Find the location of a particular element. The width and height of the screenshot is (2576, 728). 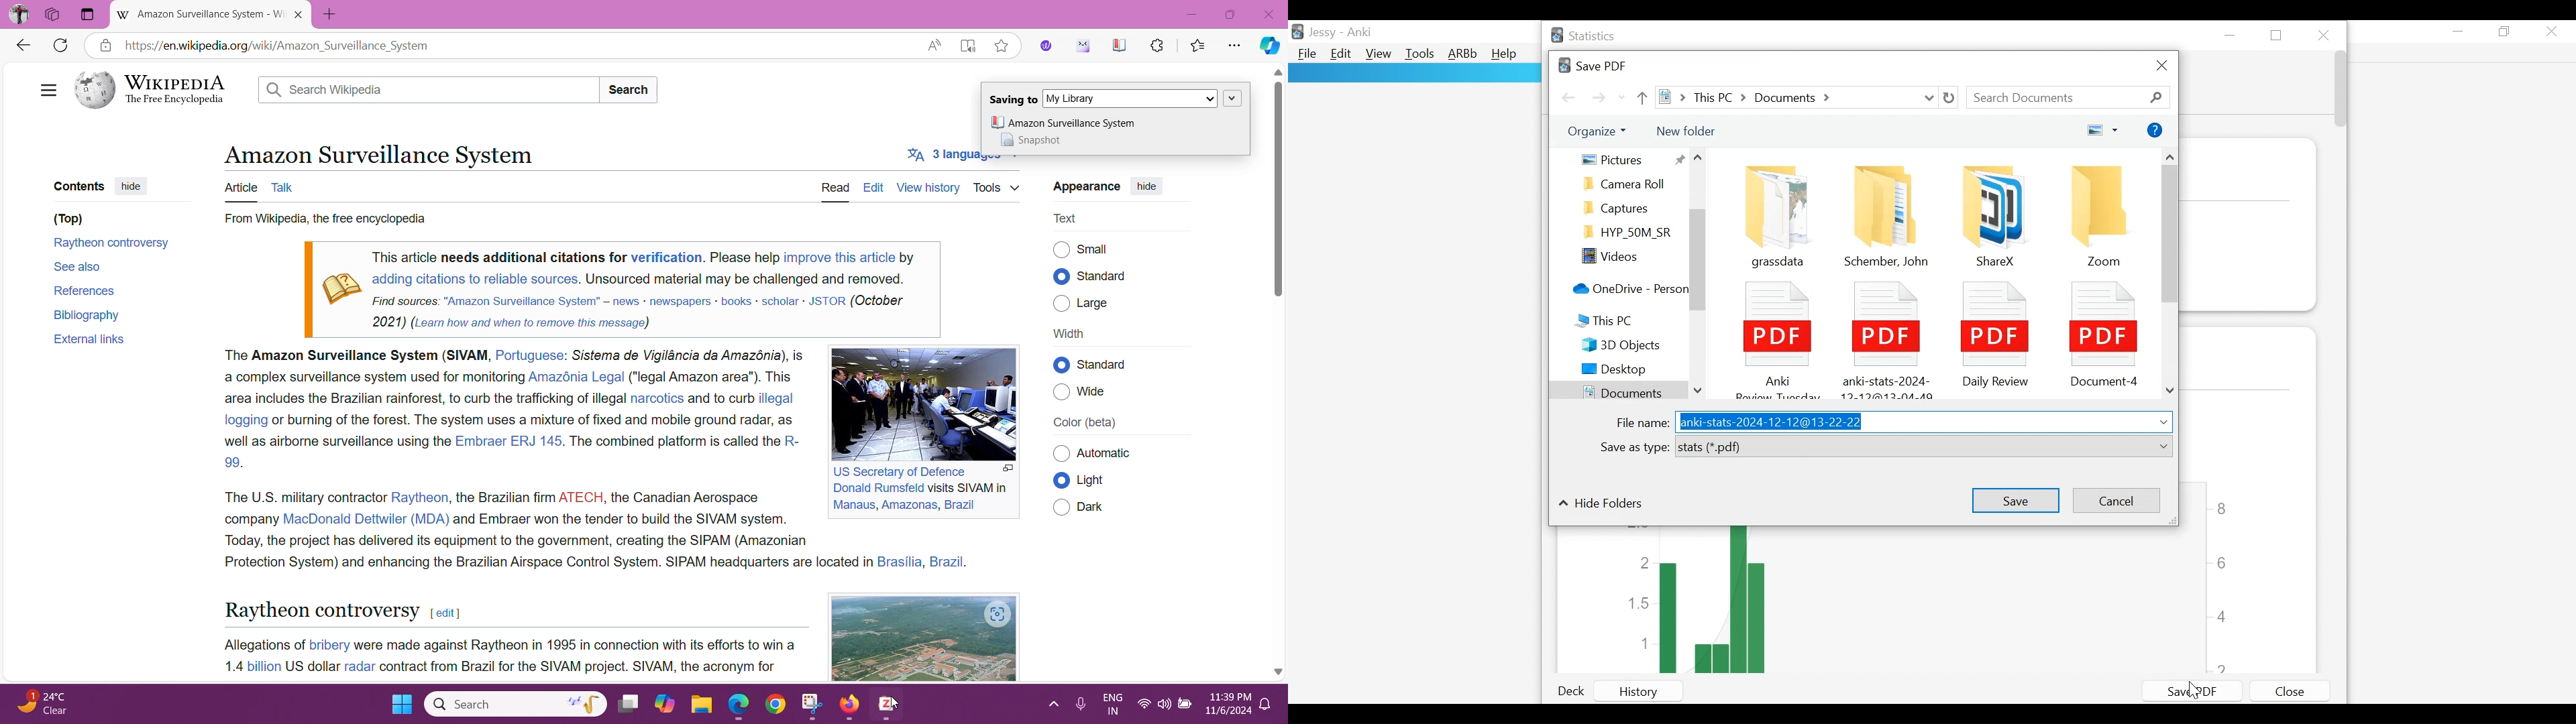

 is located at coordinates (1117, 364).